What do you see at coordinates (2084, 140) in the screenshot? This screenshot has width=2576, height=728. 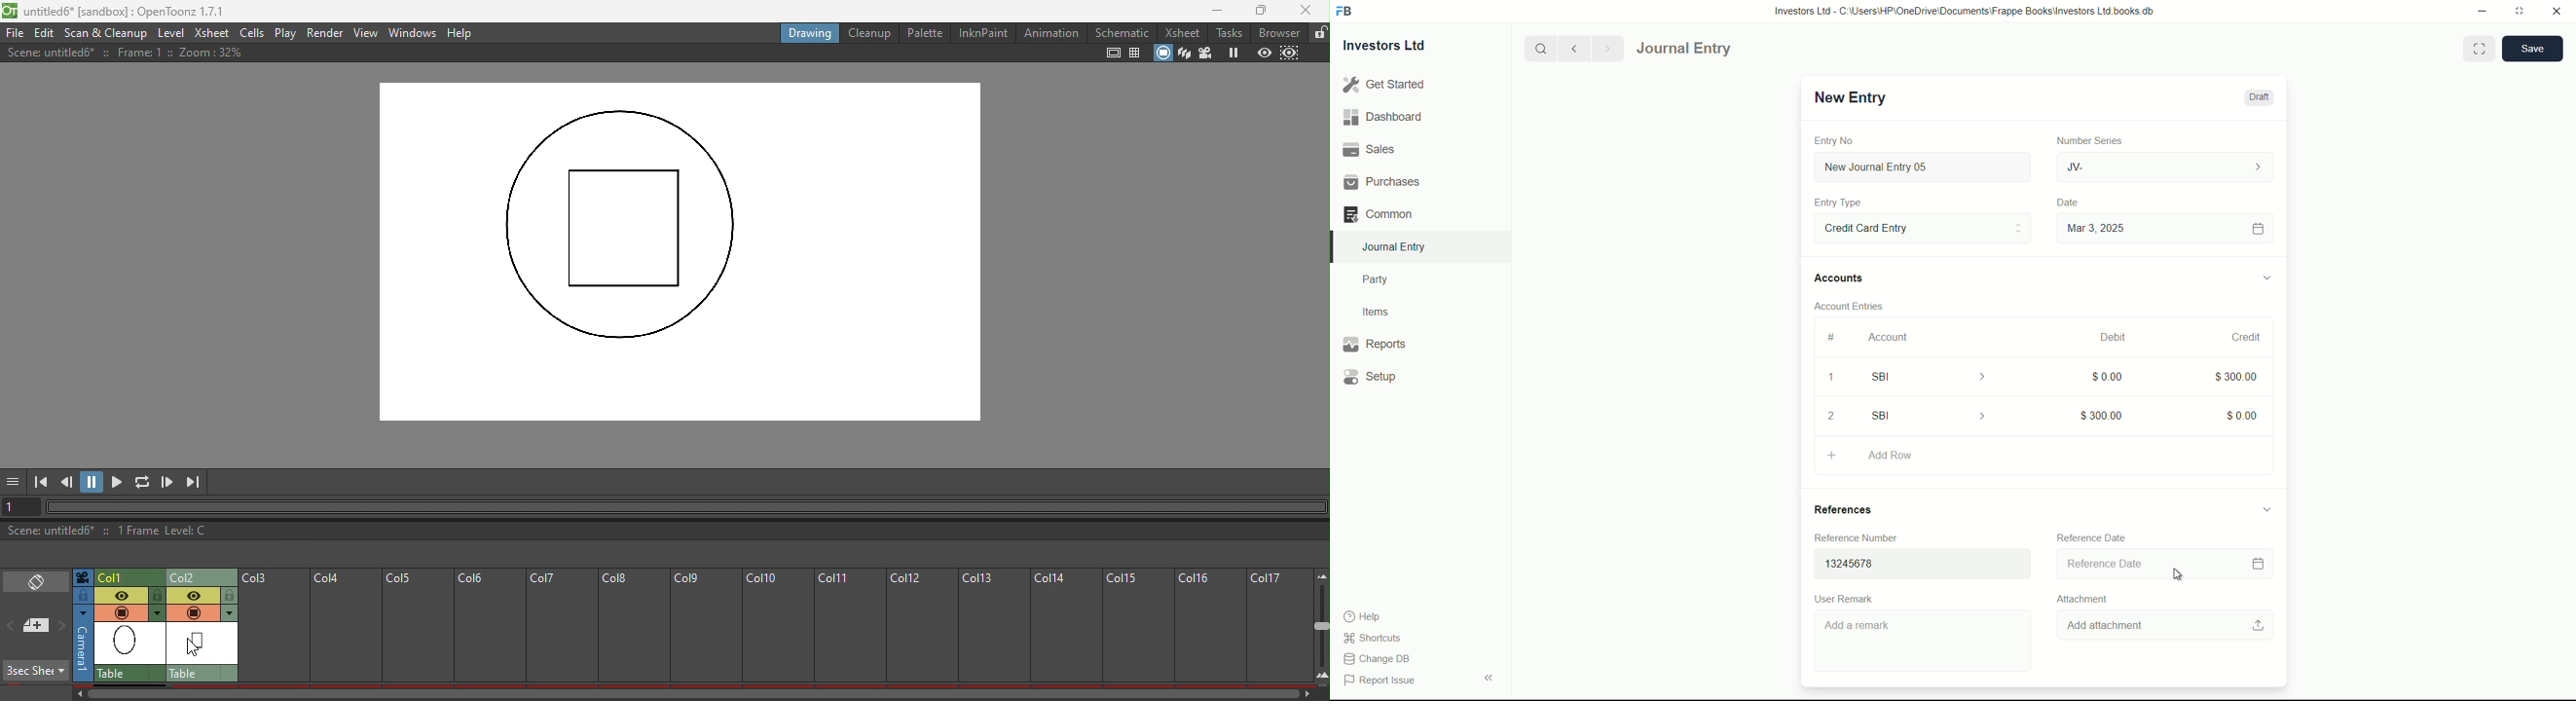 I see `Number Series` at bounding box center [2084, 140].